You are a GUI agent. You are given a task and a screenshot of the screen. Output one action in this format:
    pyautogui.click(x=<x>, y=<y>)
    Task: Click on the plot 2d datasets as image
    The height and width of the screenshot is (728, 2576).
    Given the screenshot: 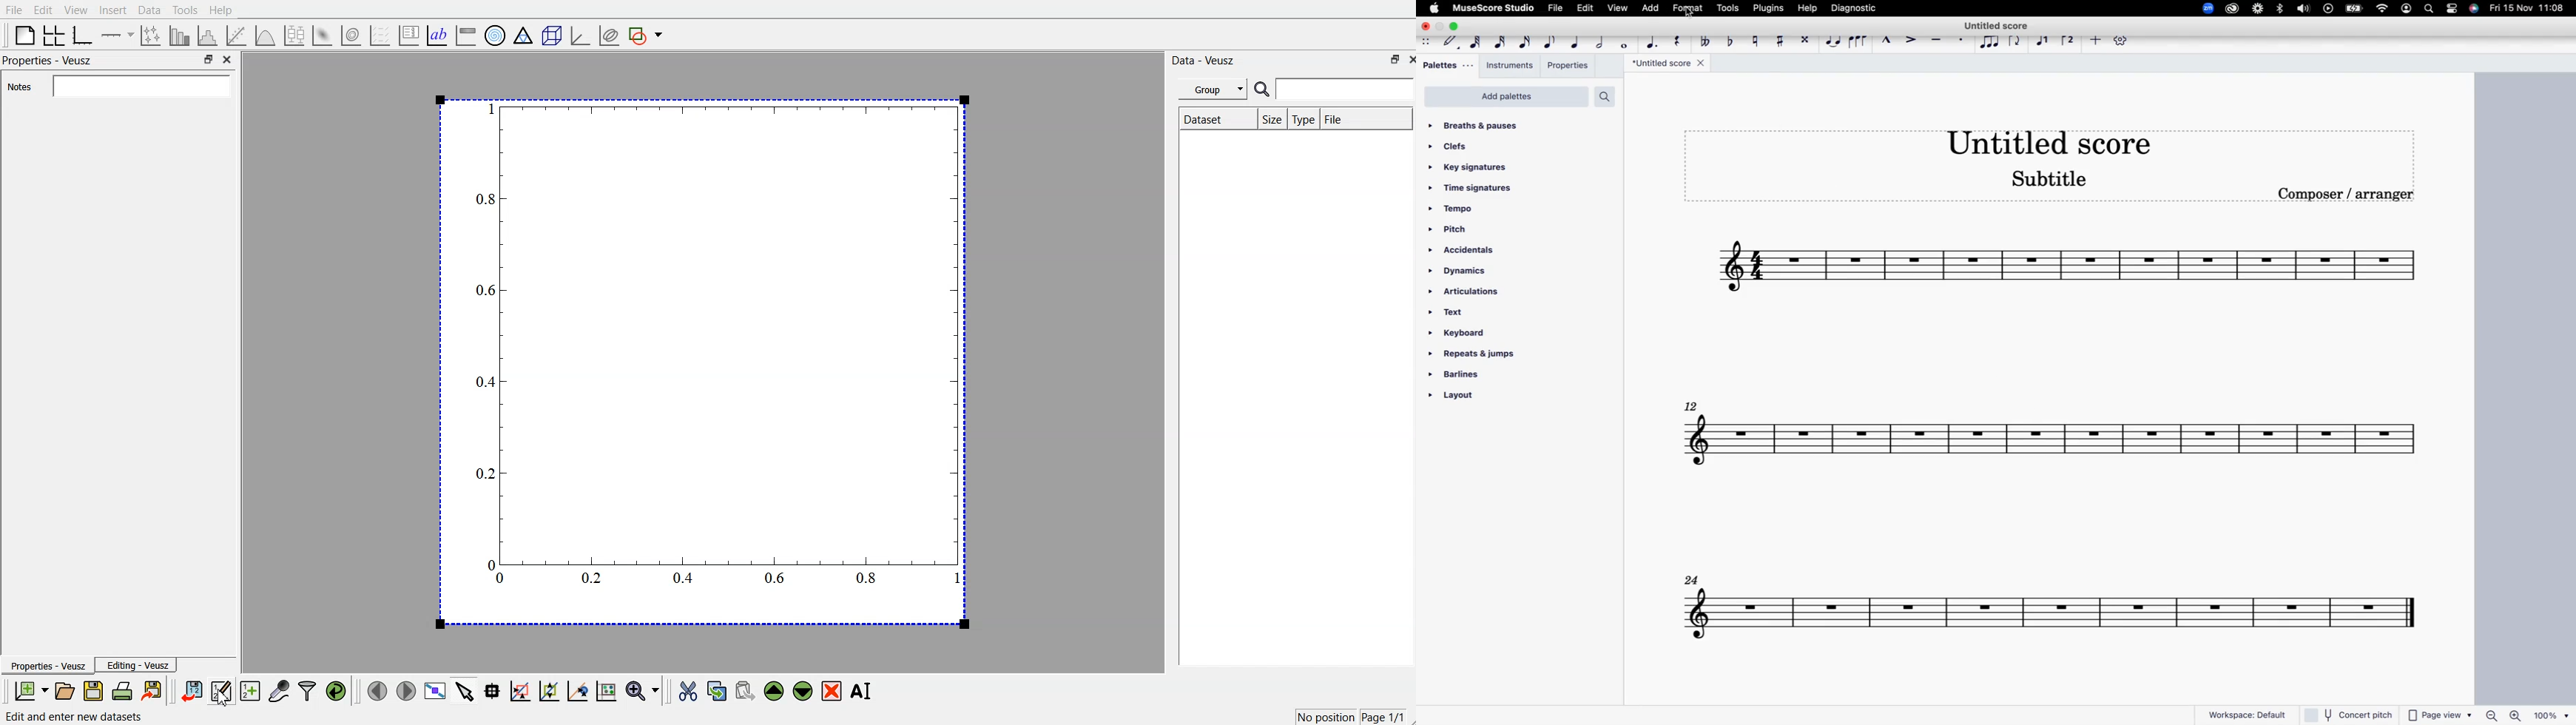 What is the action you would take?
    pyautogui.click(x=323, y=33)
    